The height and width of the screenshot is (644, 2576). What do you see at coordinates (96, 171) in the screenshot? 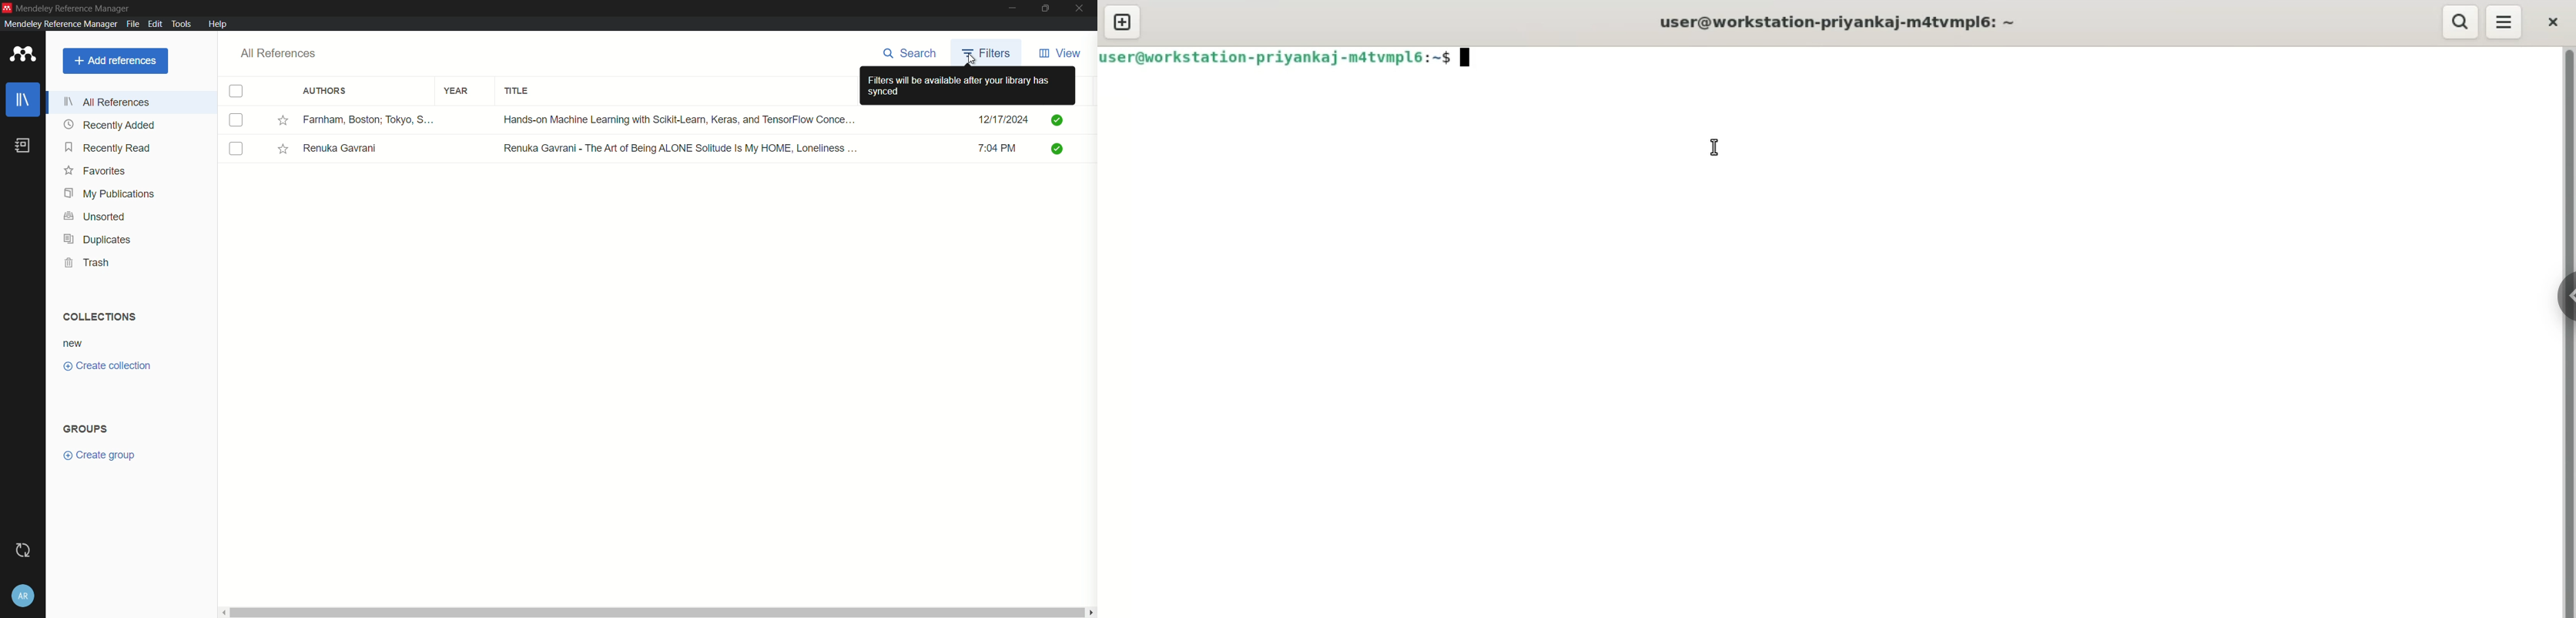
I see `favorites` at bounding box center [96, 171].